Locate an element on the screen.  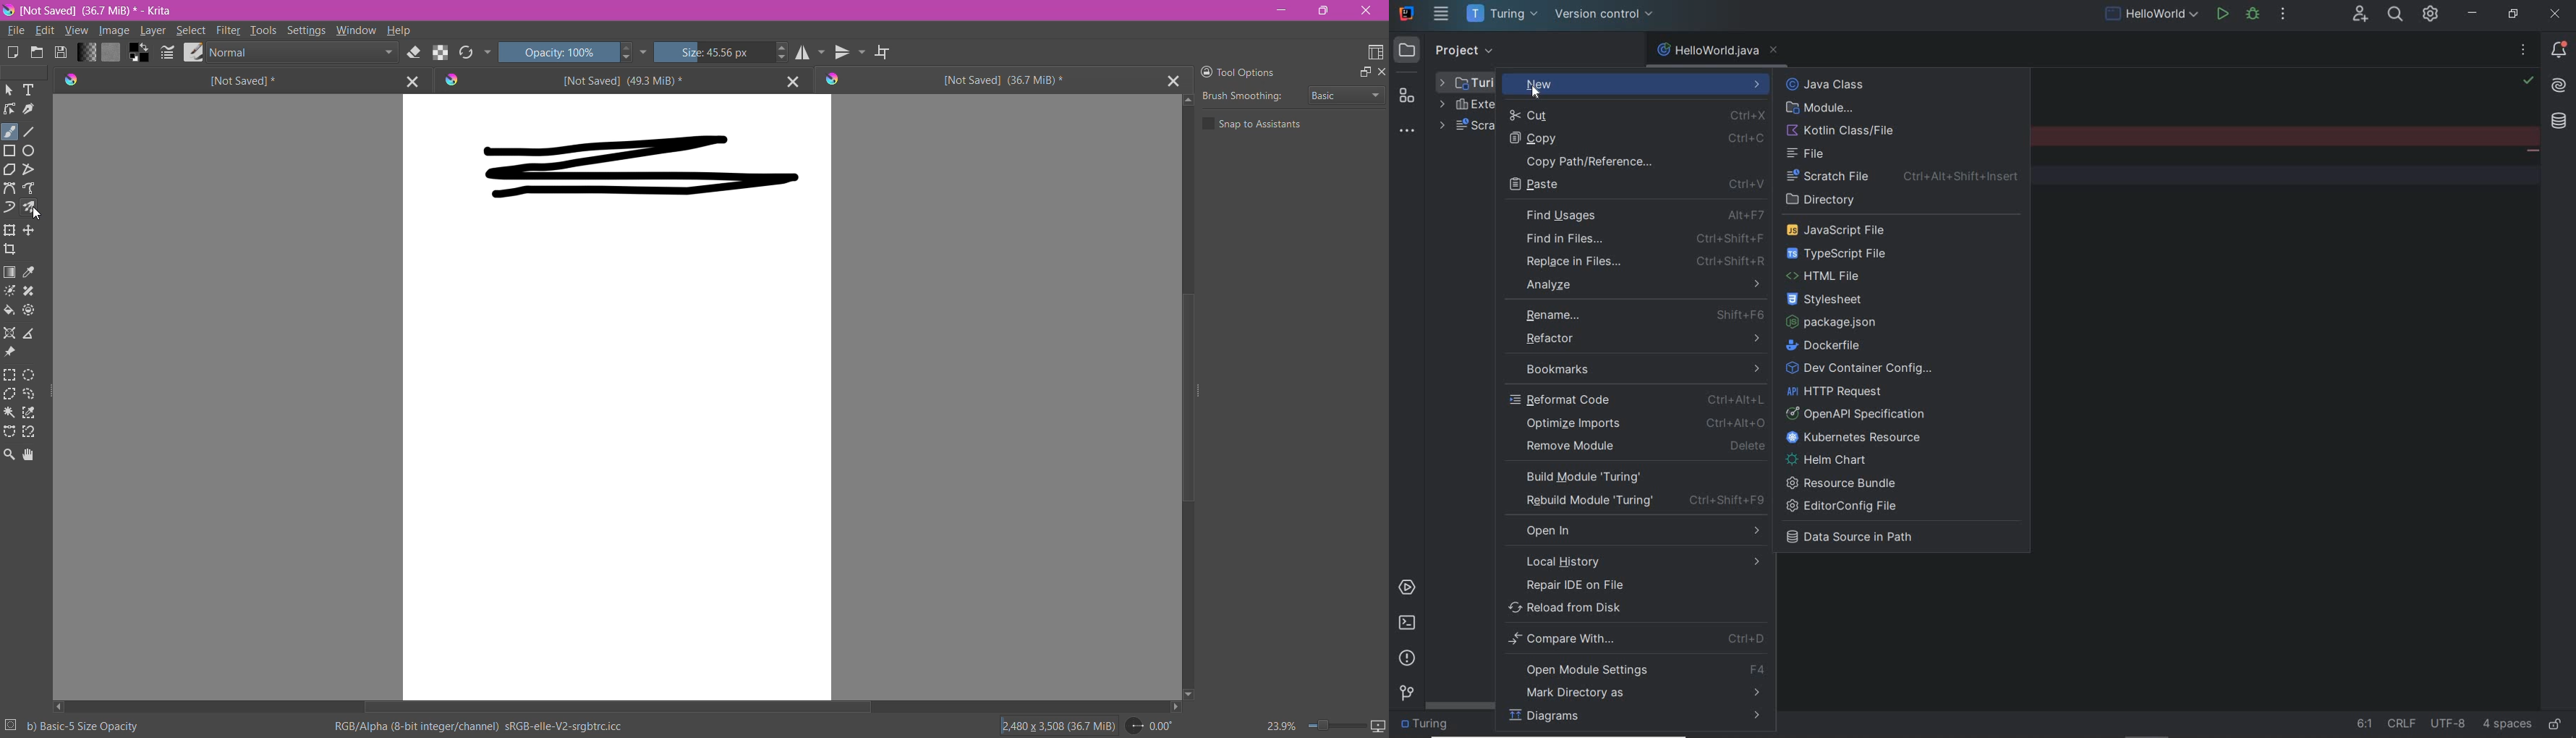
Ellipse Tool is located at coordinates (30, 150).